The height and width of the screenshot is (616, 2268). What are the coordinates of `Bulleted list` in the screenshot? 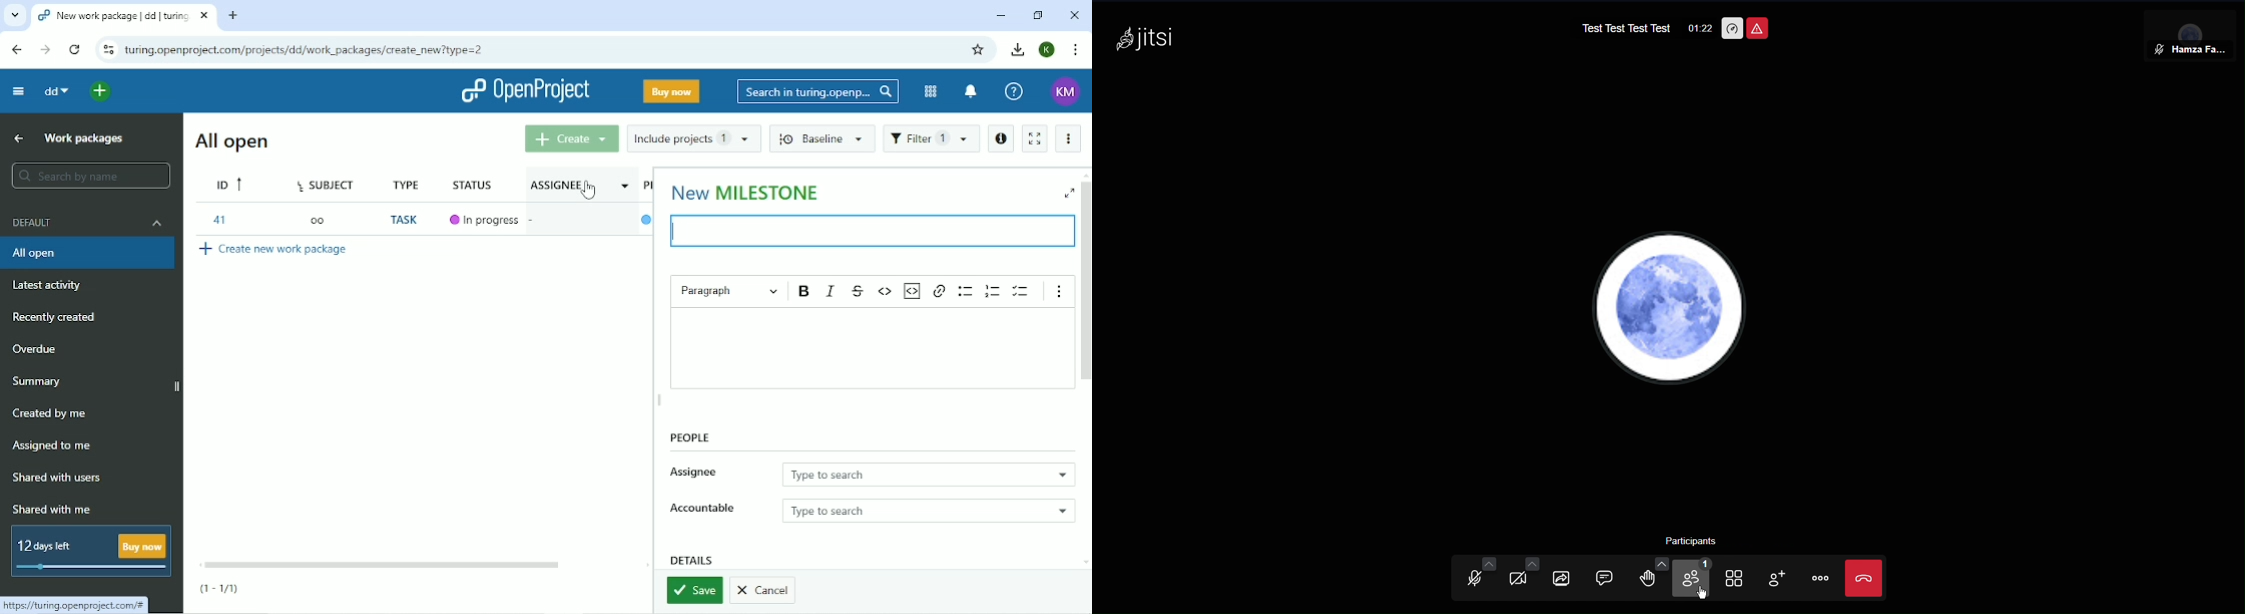 It's located at (965, 291).